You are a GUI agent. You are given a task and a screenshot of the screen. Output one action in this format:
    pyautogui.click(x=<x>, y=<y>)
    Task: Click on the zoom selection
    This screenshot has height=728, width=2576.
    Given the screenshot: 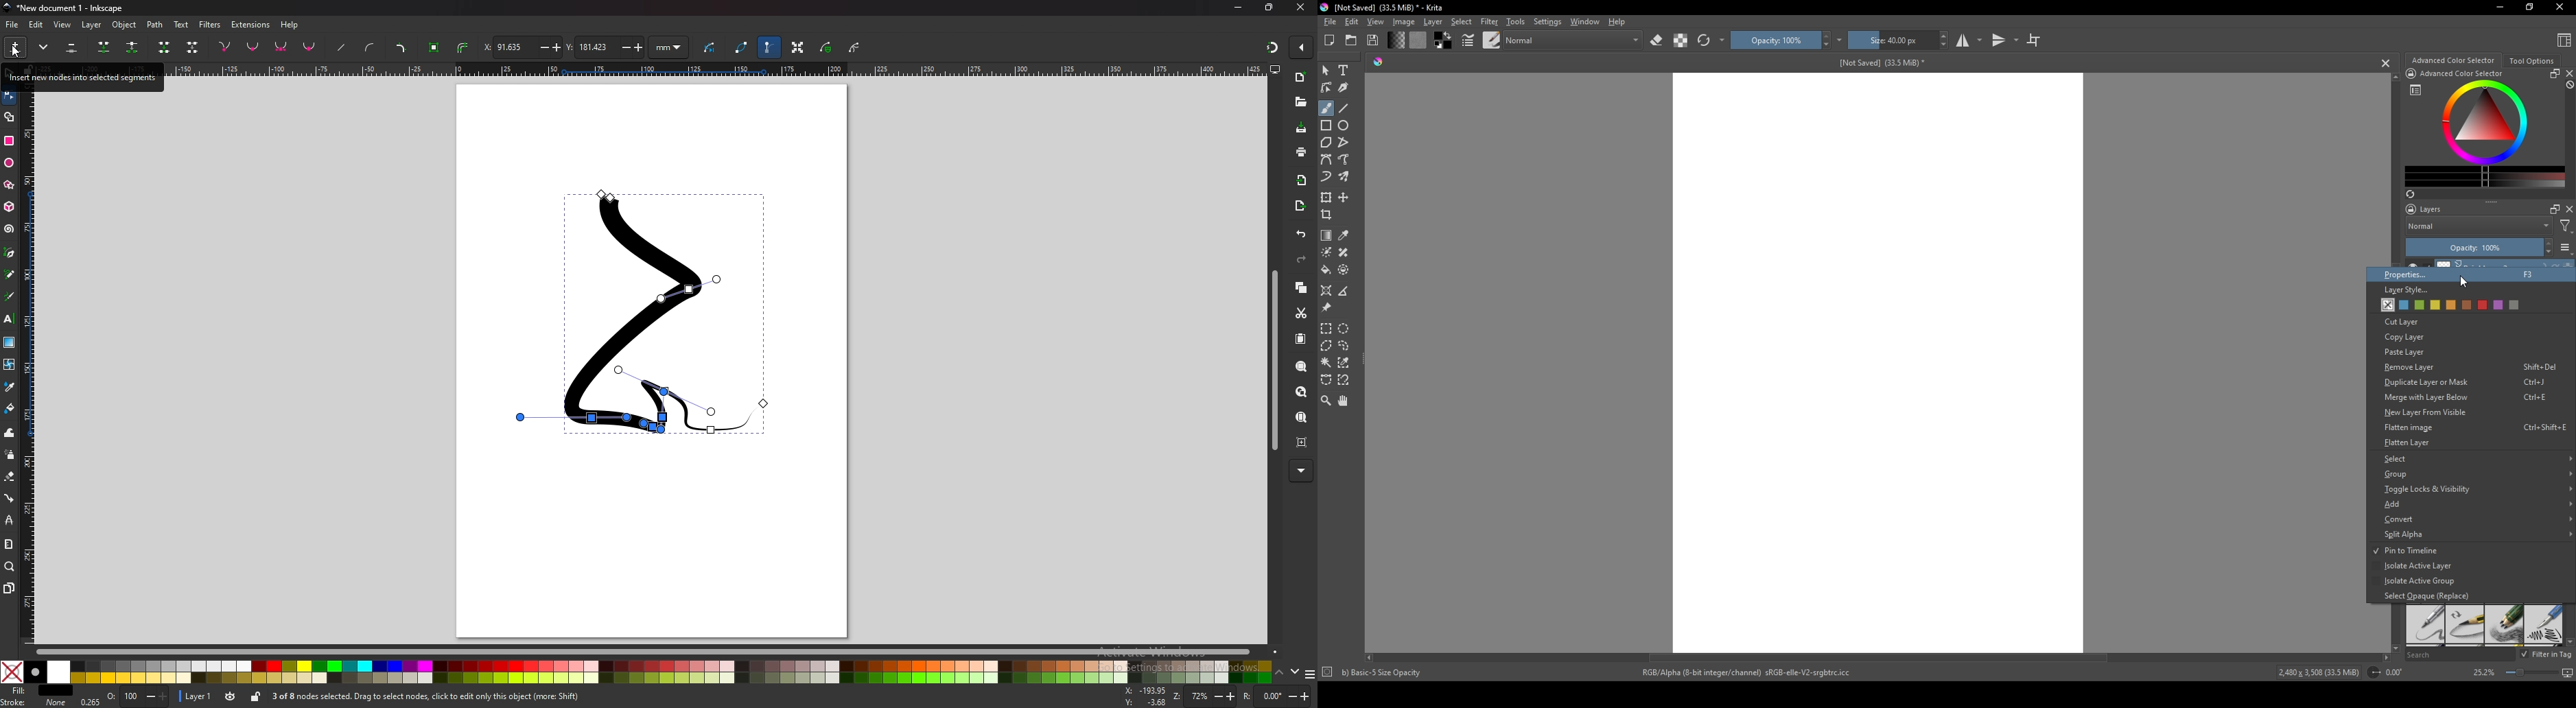 What is the action you would take?
    pyautogui.click(x=1302, y=366)
    